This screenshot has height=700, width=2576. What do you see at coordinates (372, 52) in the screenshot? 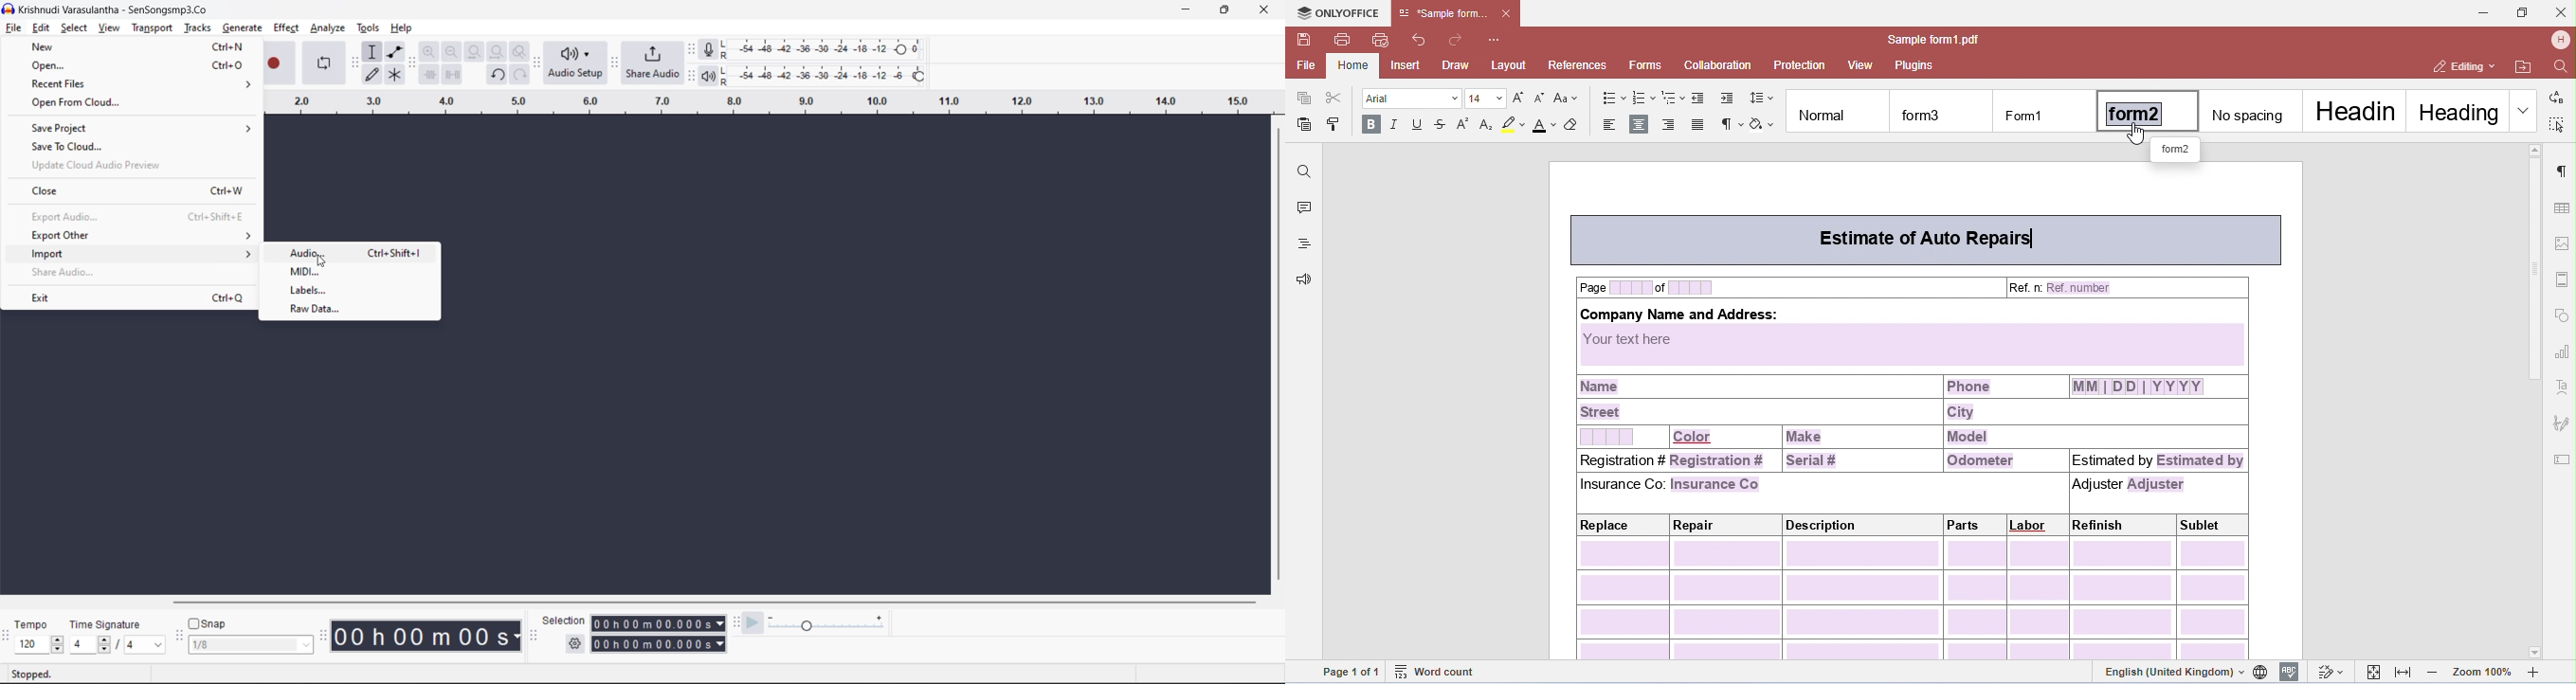
I see `selection tool` at bounding box center [372, 52].